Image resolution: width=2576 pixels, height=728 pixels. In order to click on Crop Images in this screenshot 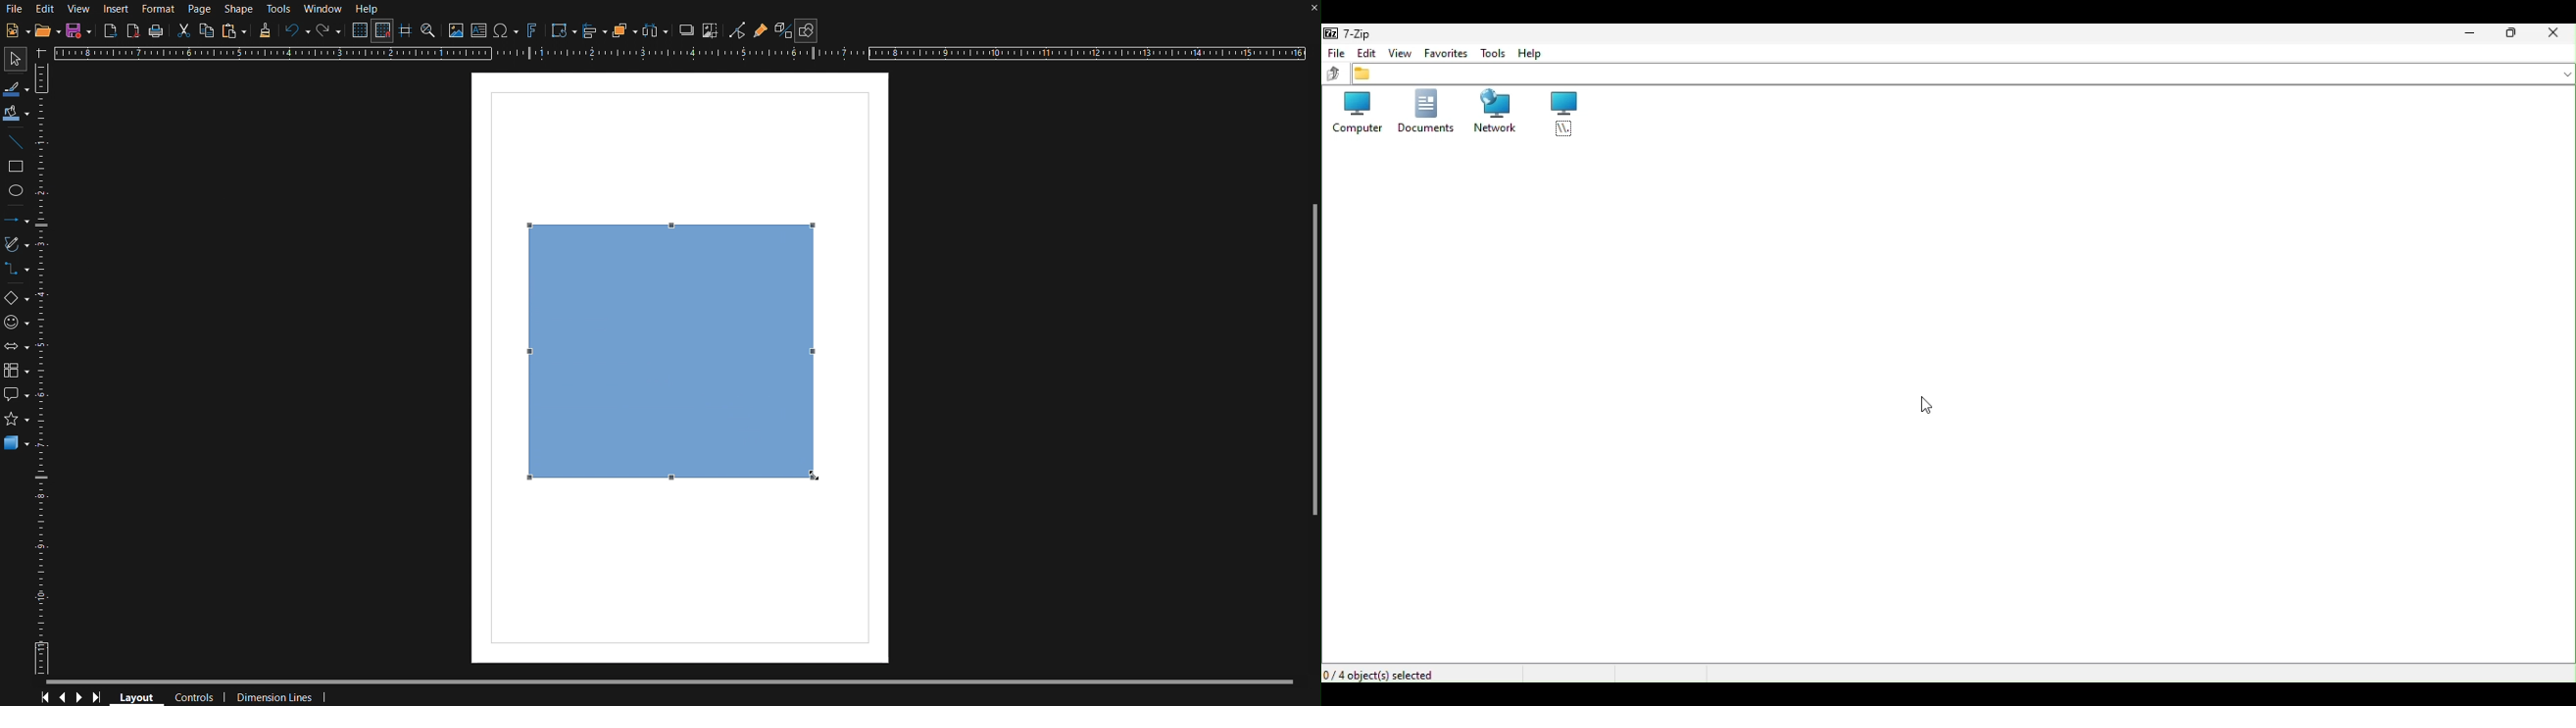, I will do `click(711, 30)`.